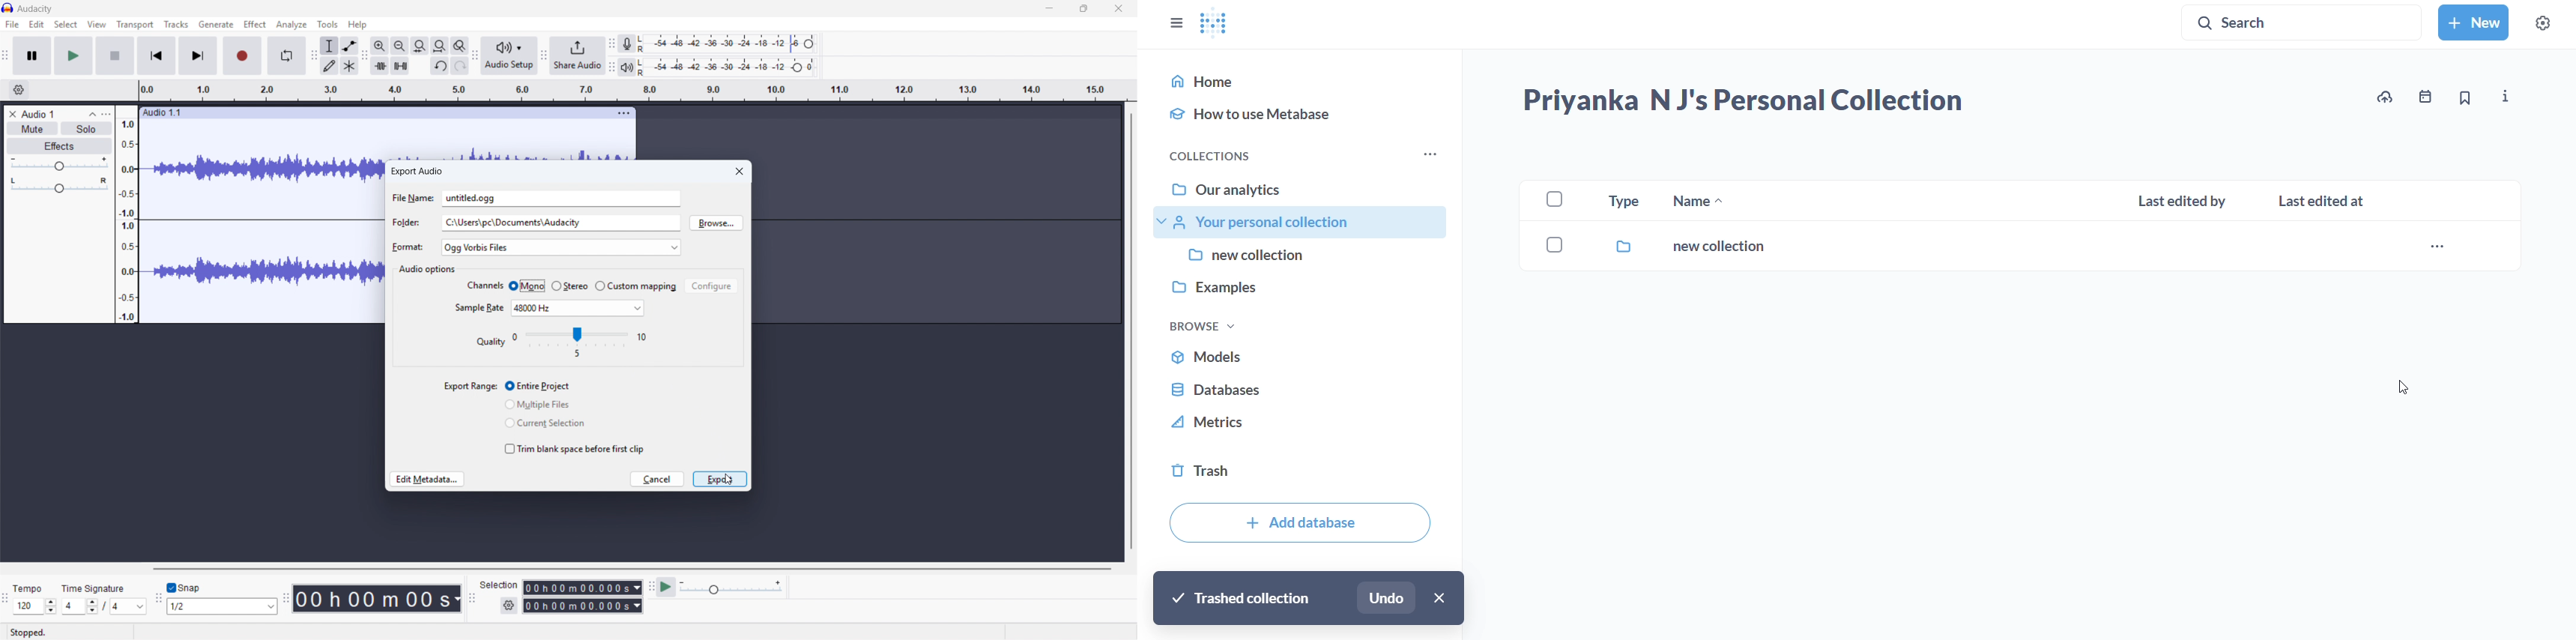  Describe the element at coordinates (636, 286) in the screenshot. I see `Custom mapping ` at that location.